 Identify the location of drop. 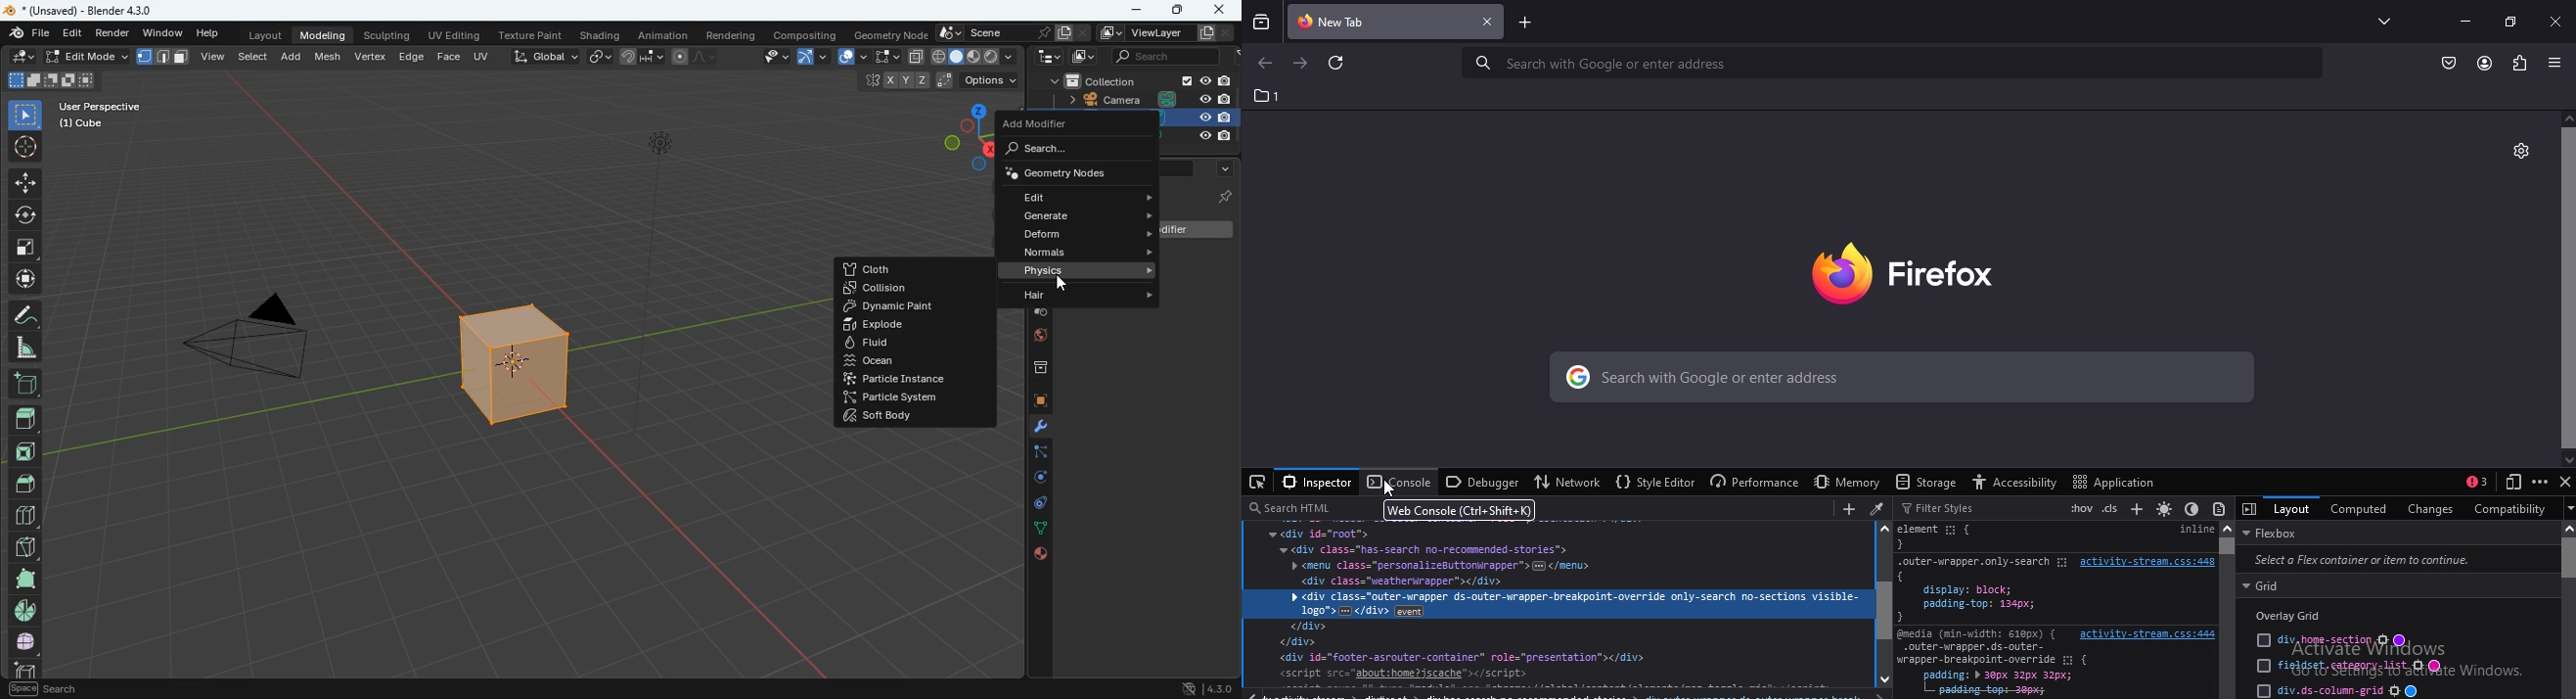
(1033, 311).